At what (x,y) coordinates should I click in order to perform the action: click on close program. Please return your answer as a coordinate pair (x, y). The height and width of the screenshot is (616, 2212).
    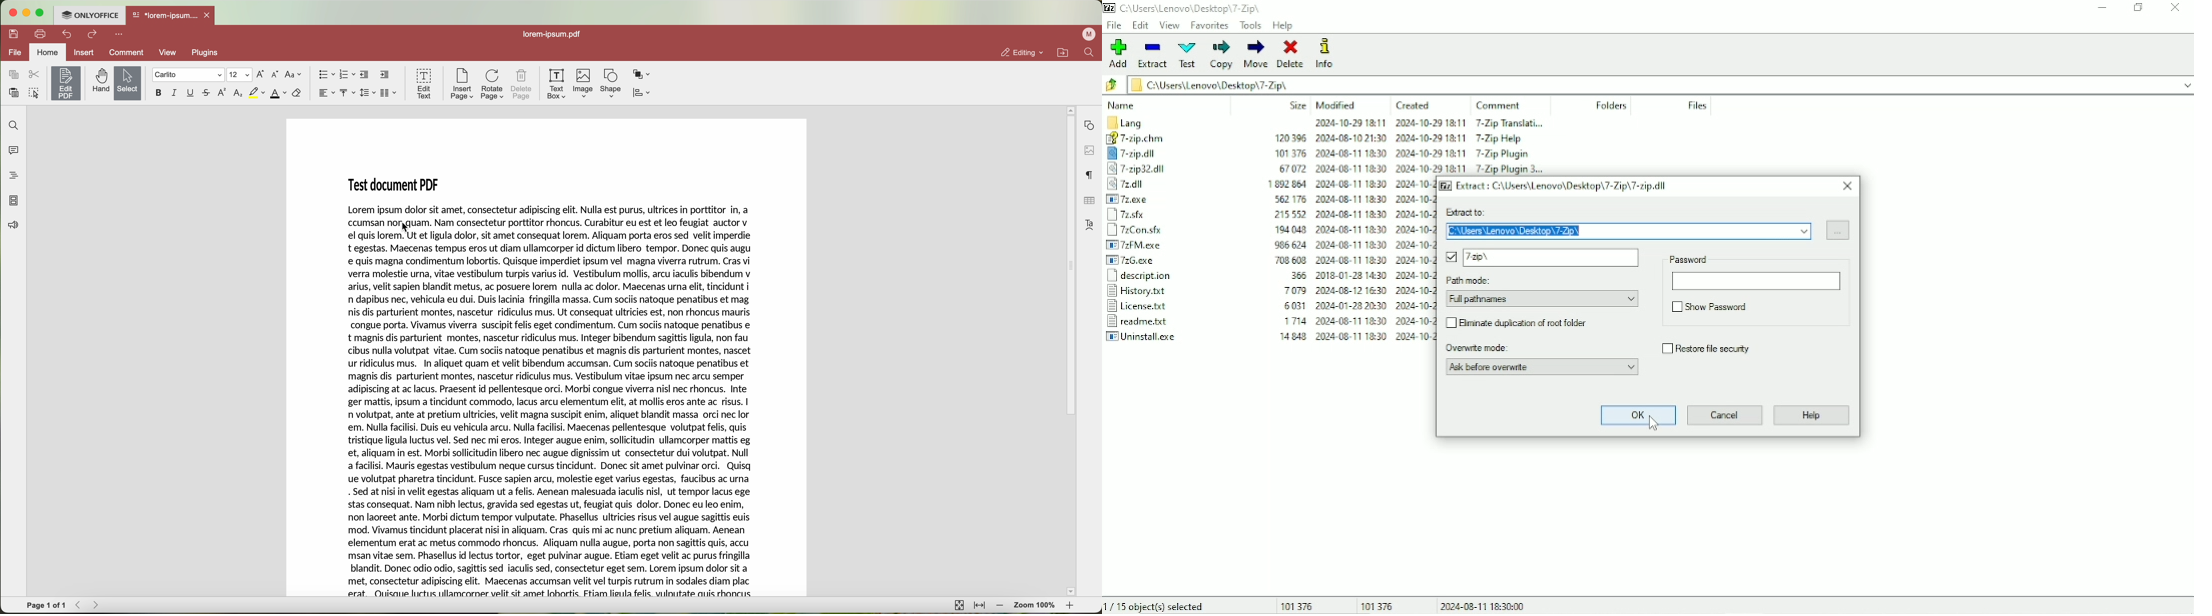
    Looking at the image, I should click on (12, 12).